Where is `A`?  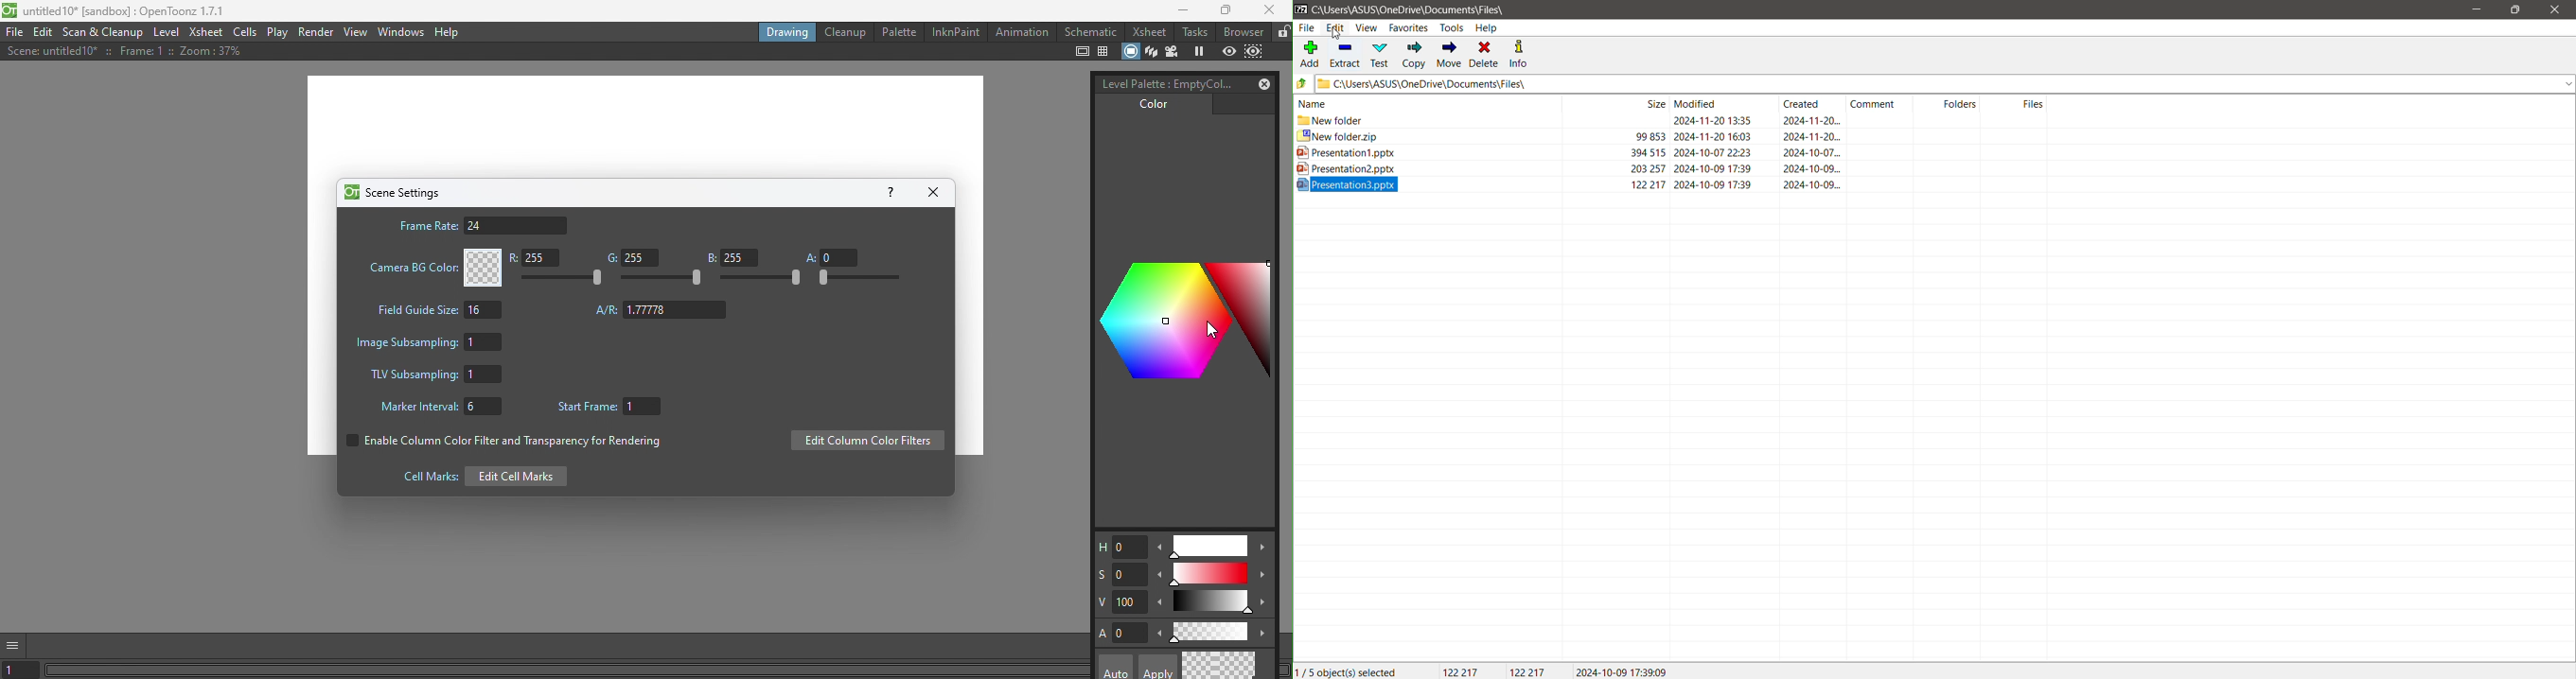
A is located at coordinates (1122, 633).